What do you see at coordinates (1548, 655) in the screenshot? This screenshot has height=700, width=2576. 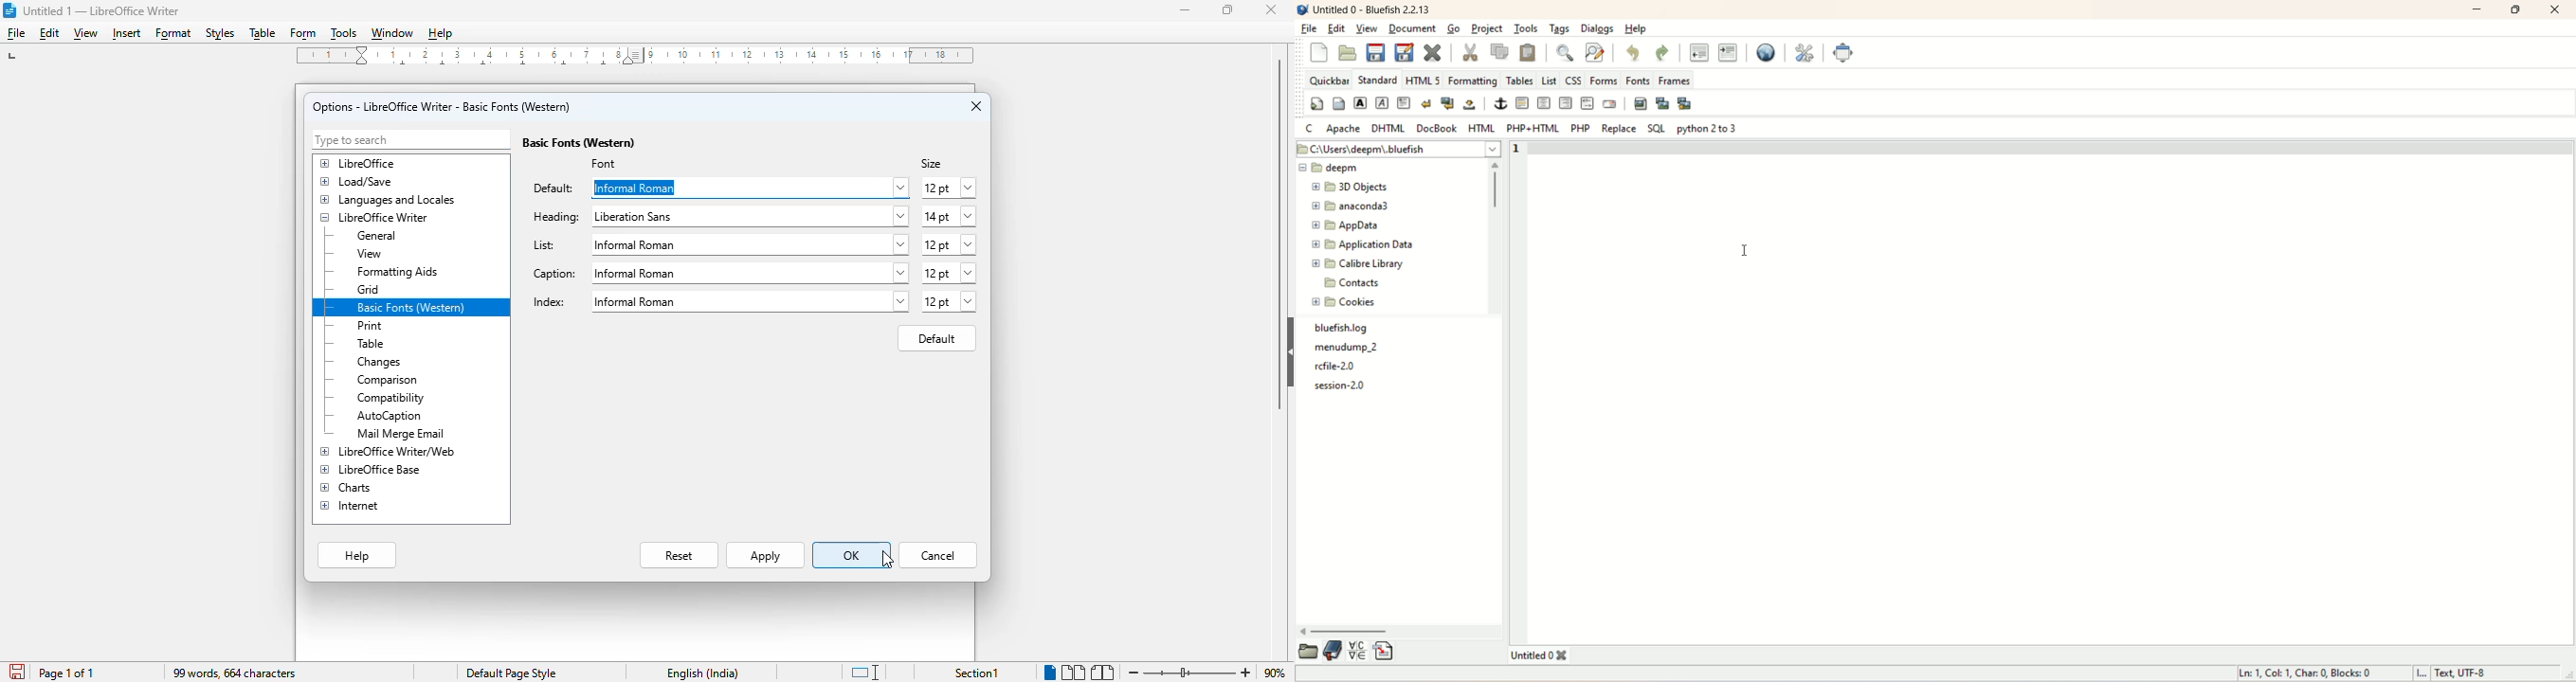 I see `title` at bounding box center [1548, 655].